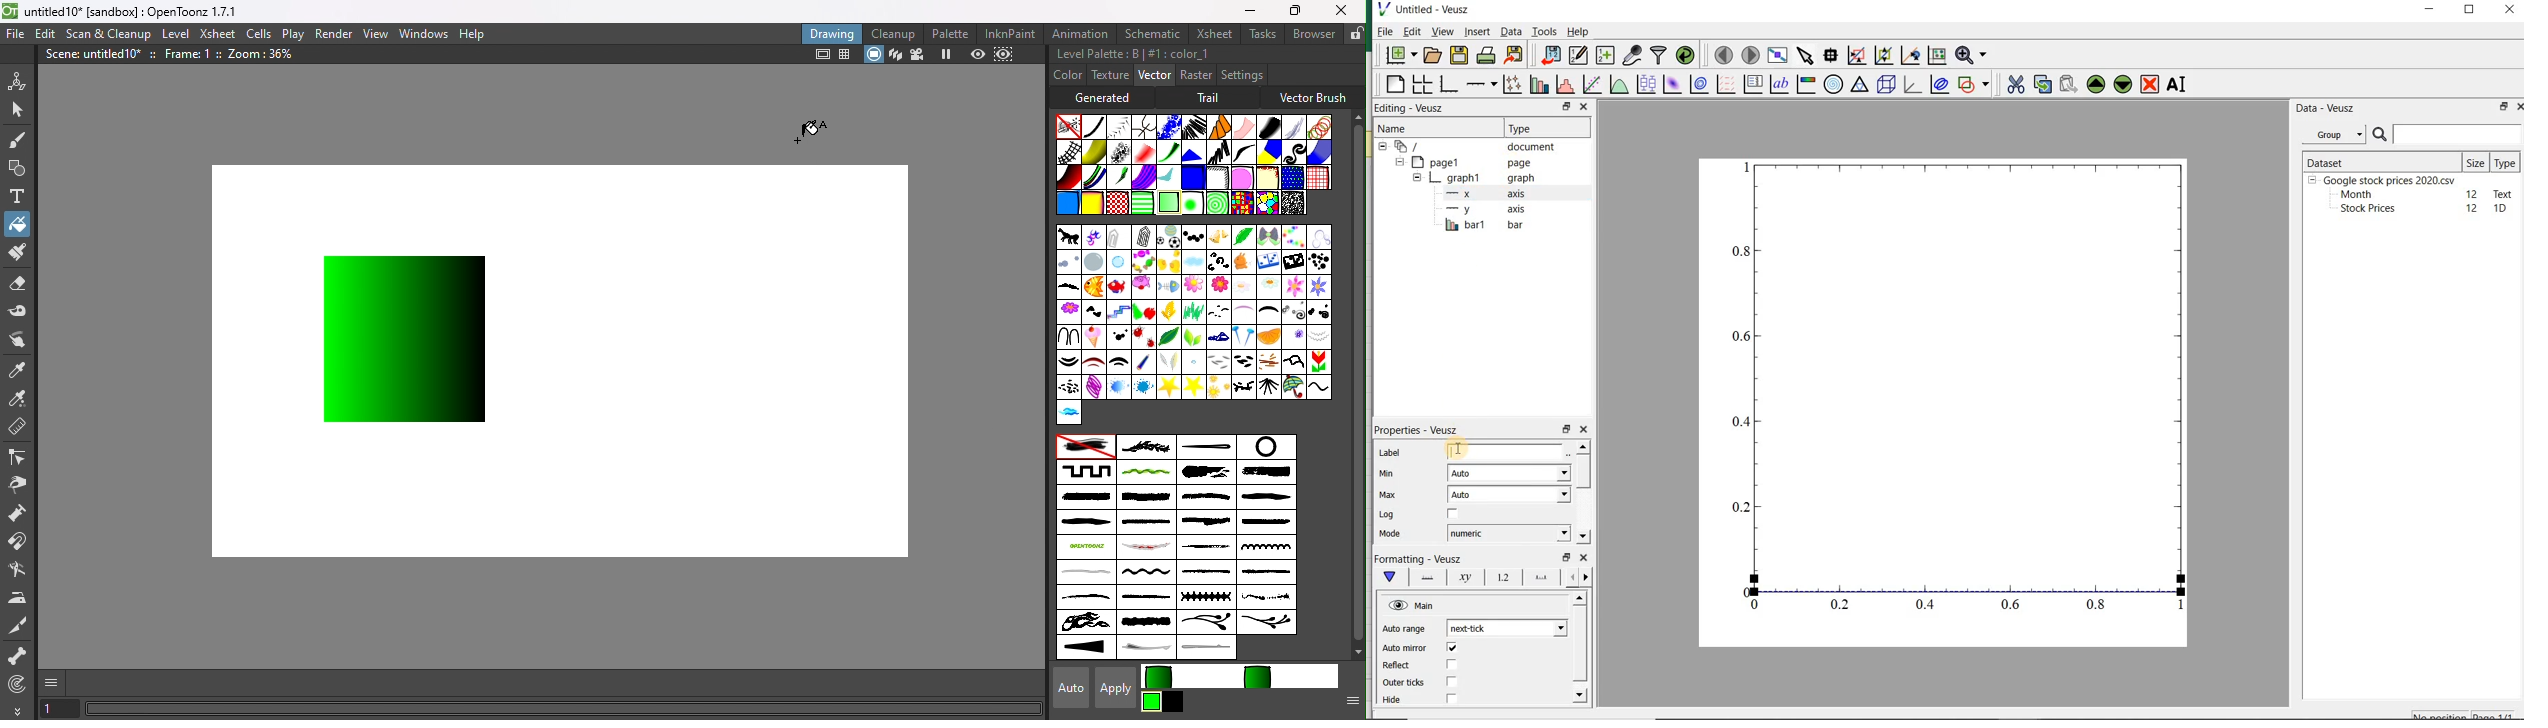  What do you see at coordinates (1118, 286) in the screenshot?
I see `fish2` at bounding box center [1118, 286].